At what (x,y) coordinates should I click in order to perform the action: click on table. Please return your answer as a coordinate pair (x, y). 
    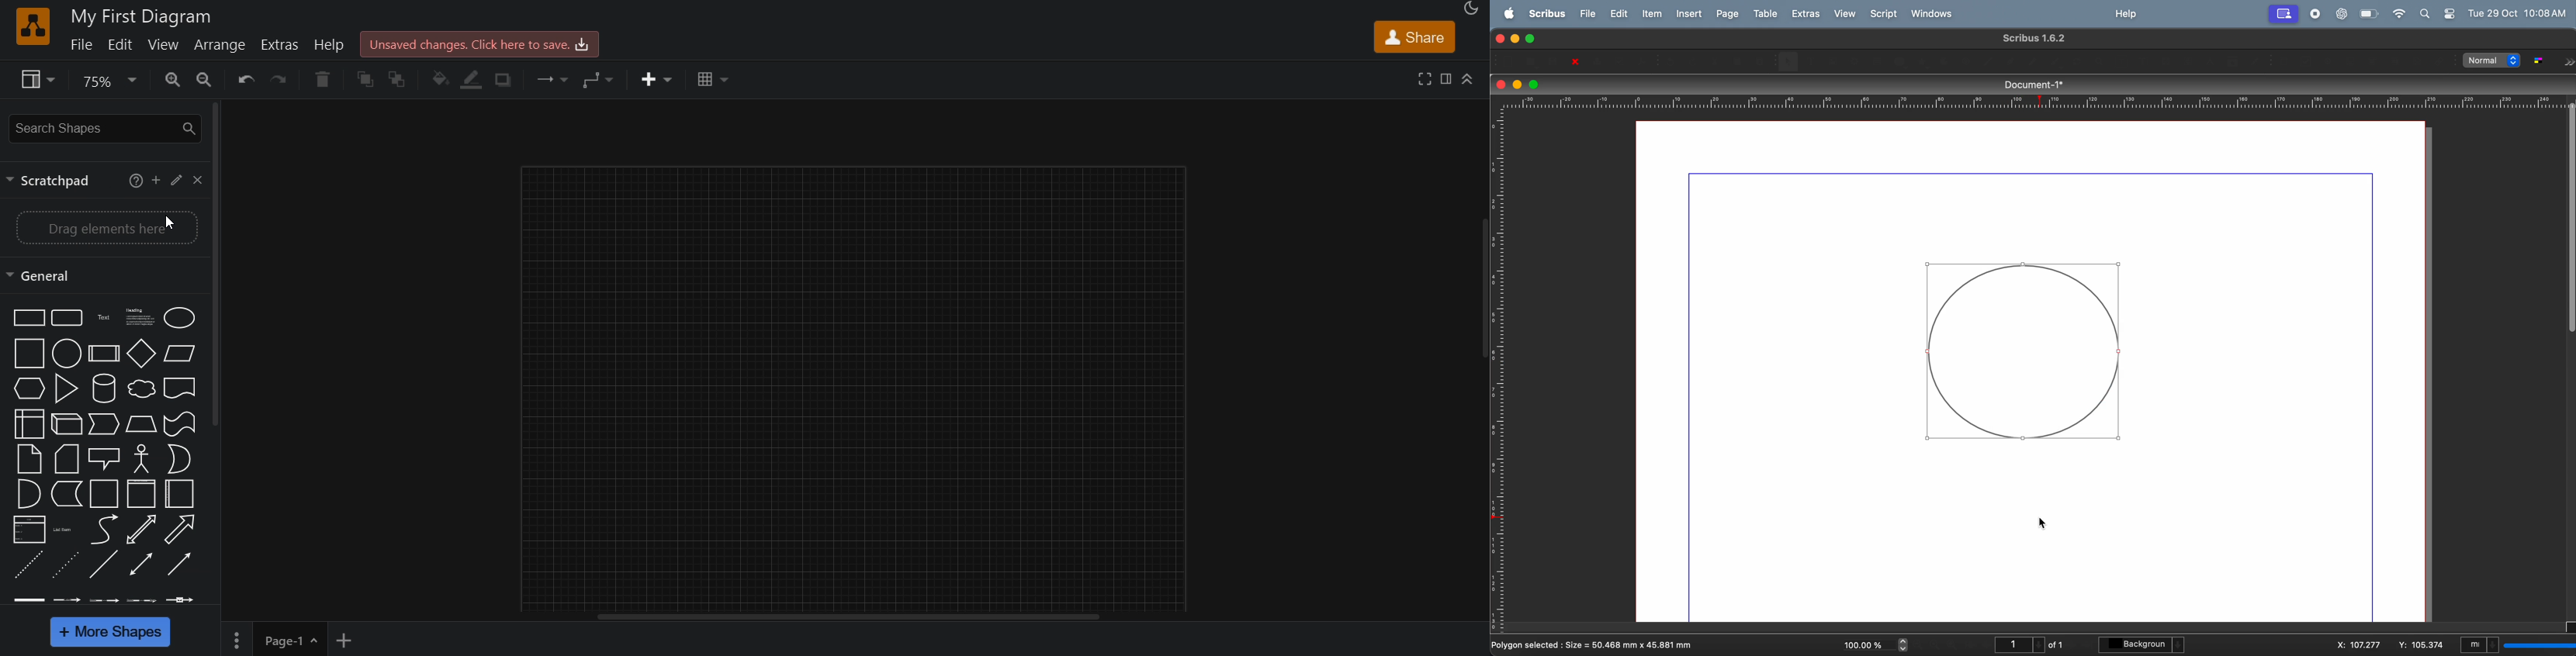
    Looking at the image, I should click on (712, 81).